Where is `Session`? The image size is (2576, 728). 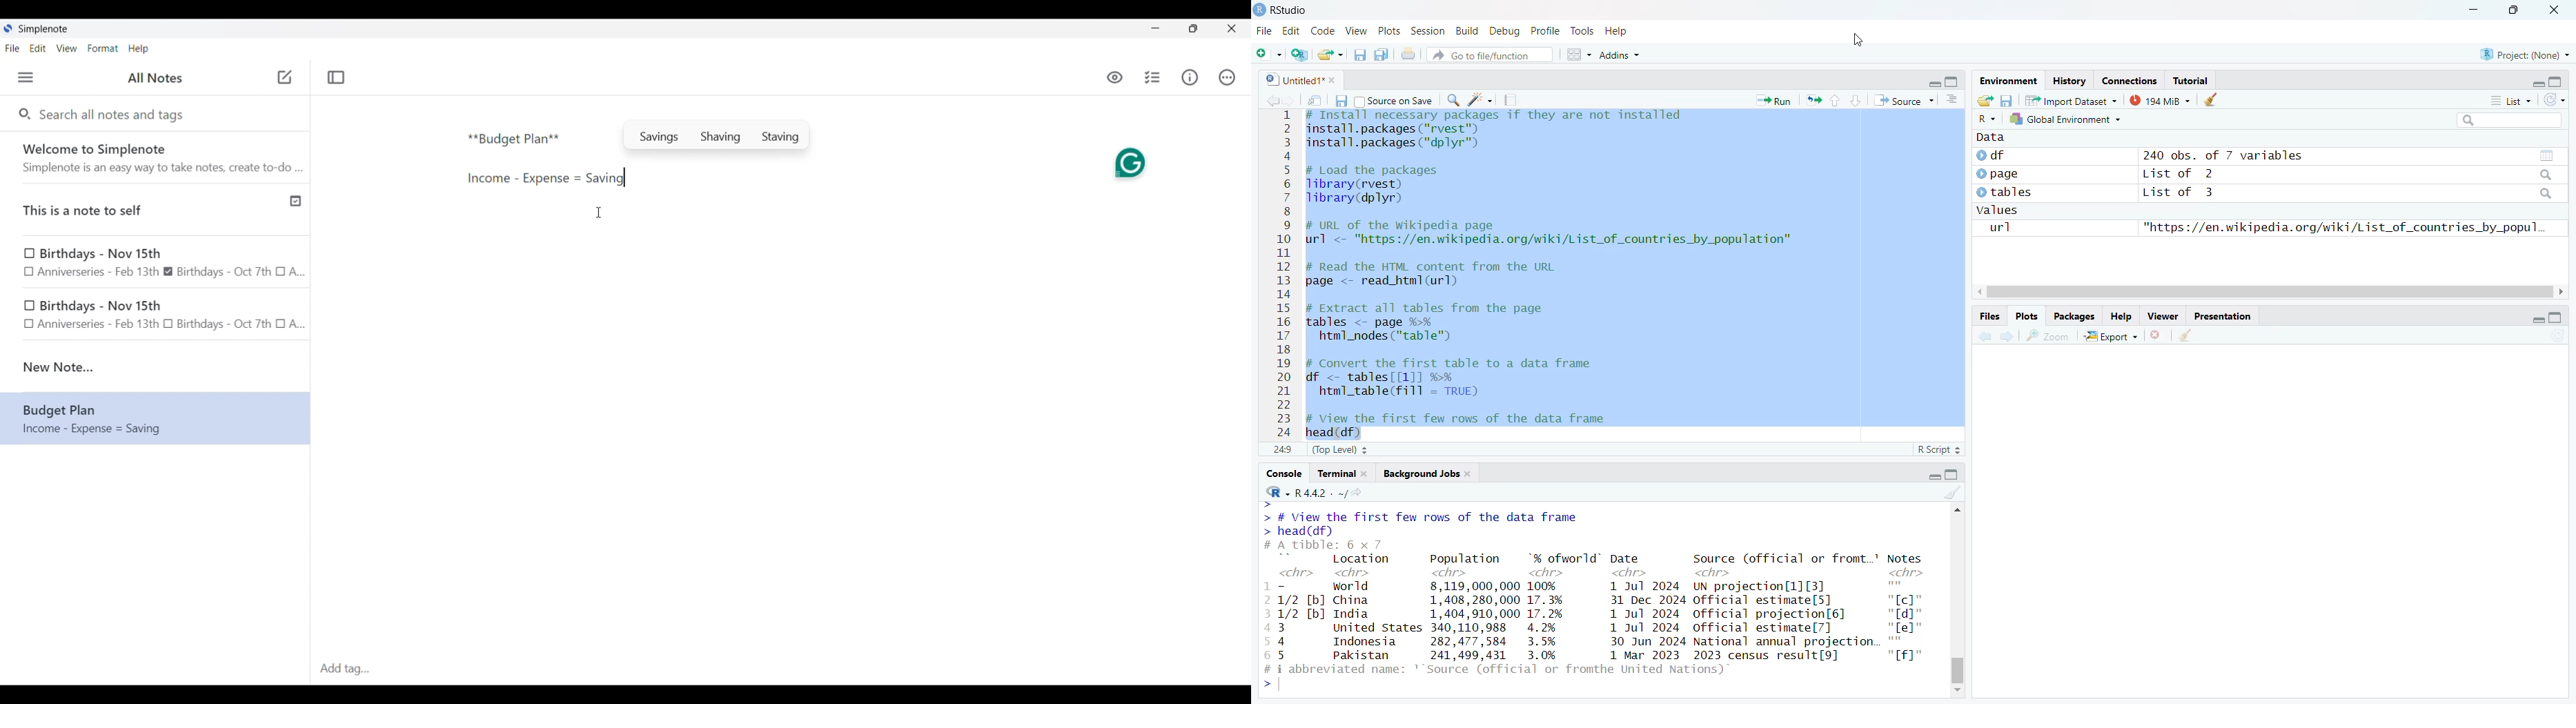 Session is located at coordinates (1428, 31).